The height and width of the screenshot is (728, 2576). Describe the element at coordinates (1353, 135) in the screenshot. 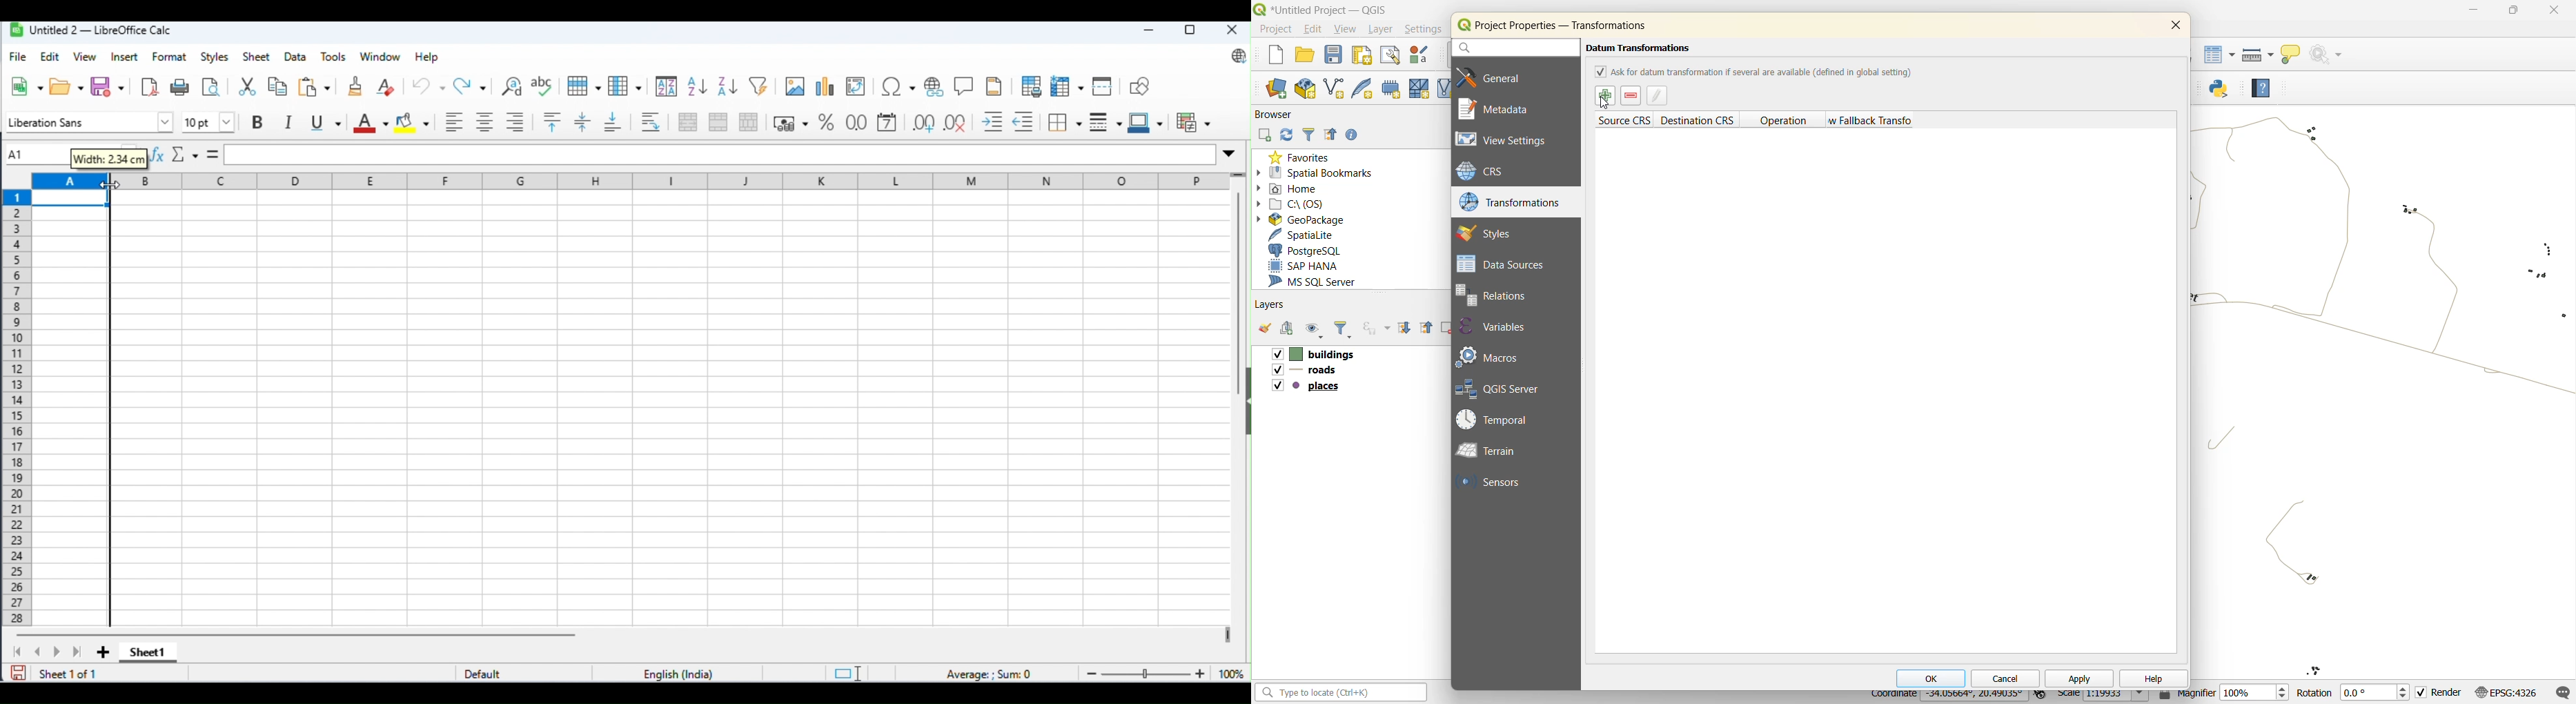

I see `enable properties` at that location.